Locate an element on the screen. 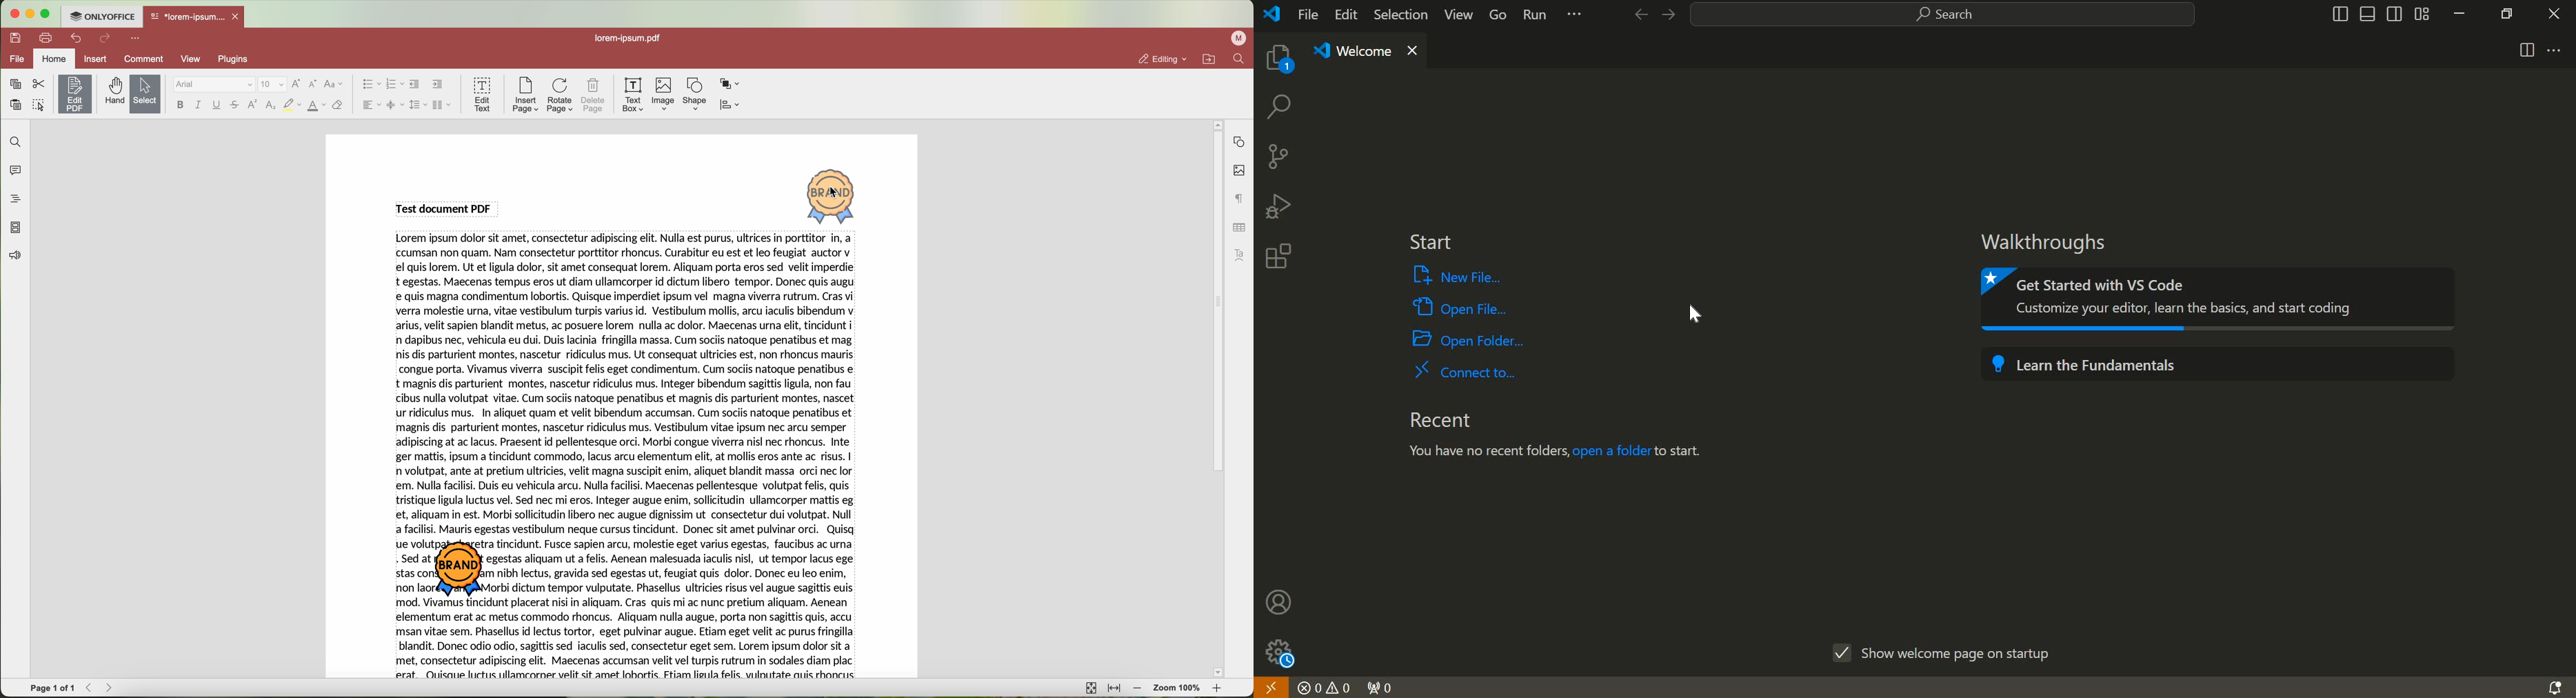  open file is located at coordinates (1460, 306).